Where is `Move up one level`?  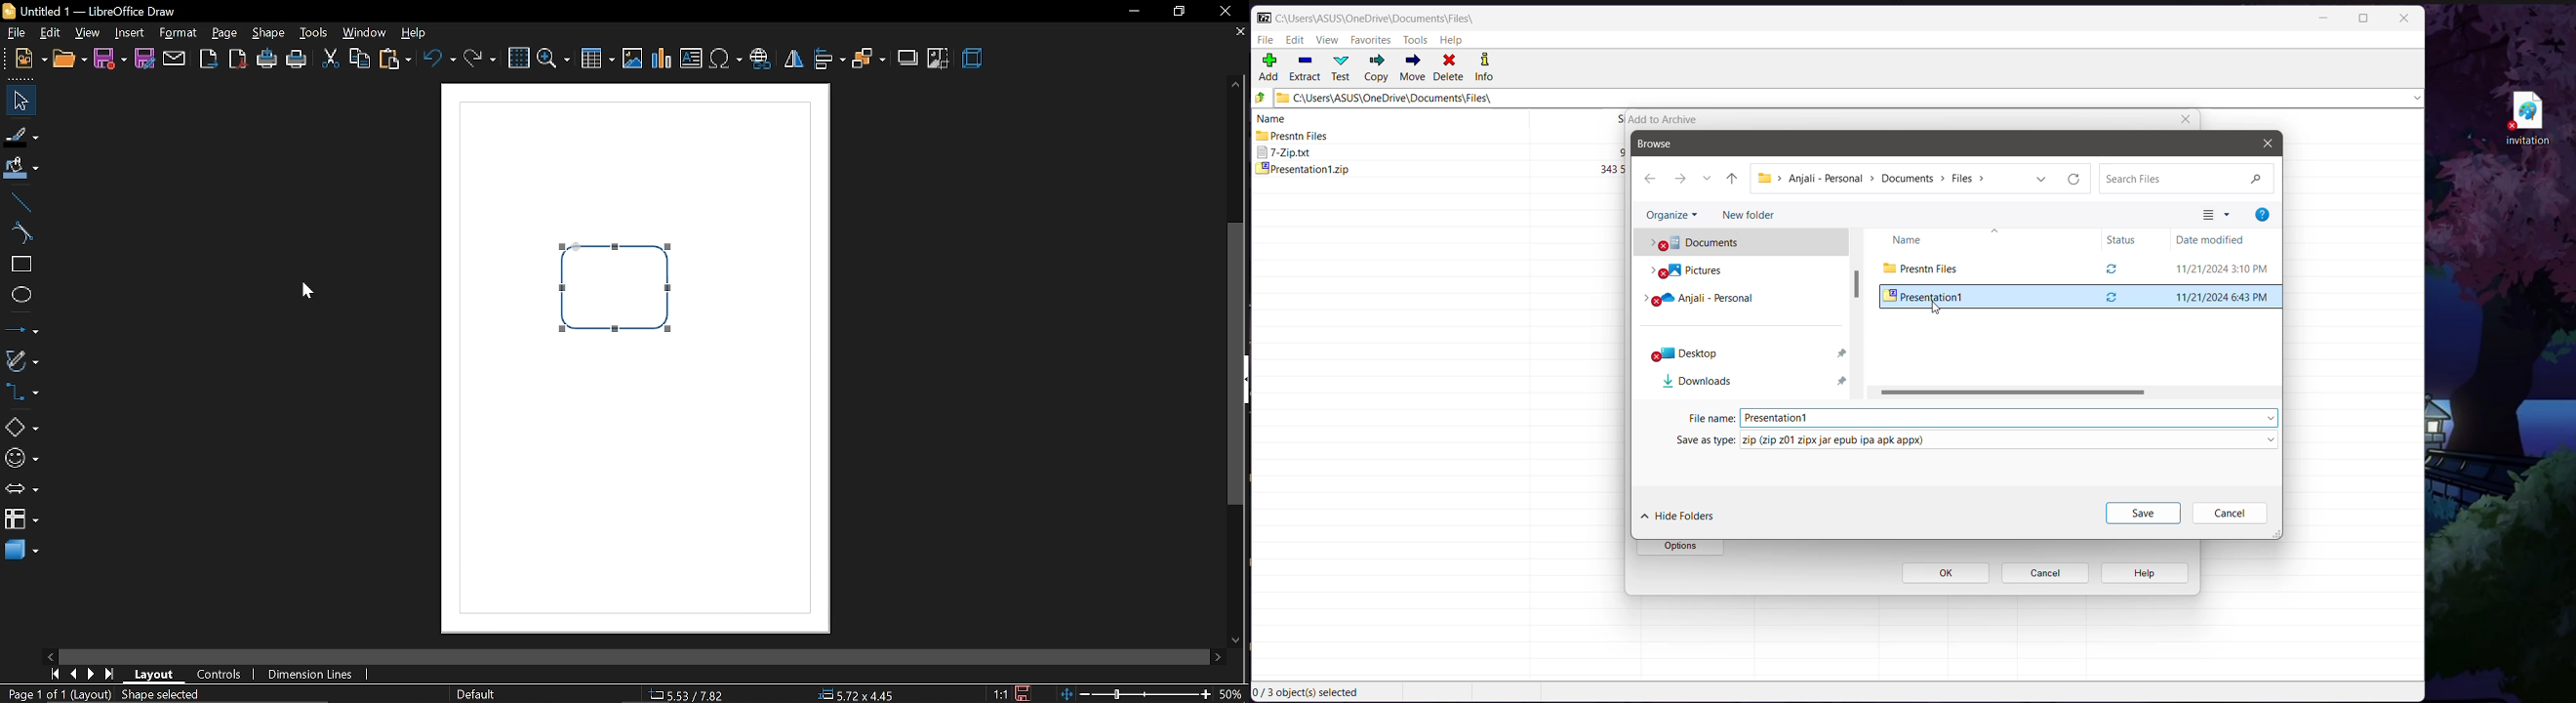 Move up one level is located at coordinates (1732, 179).